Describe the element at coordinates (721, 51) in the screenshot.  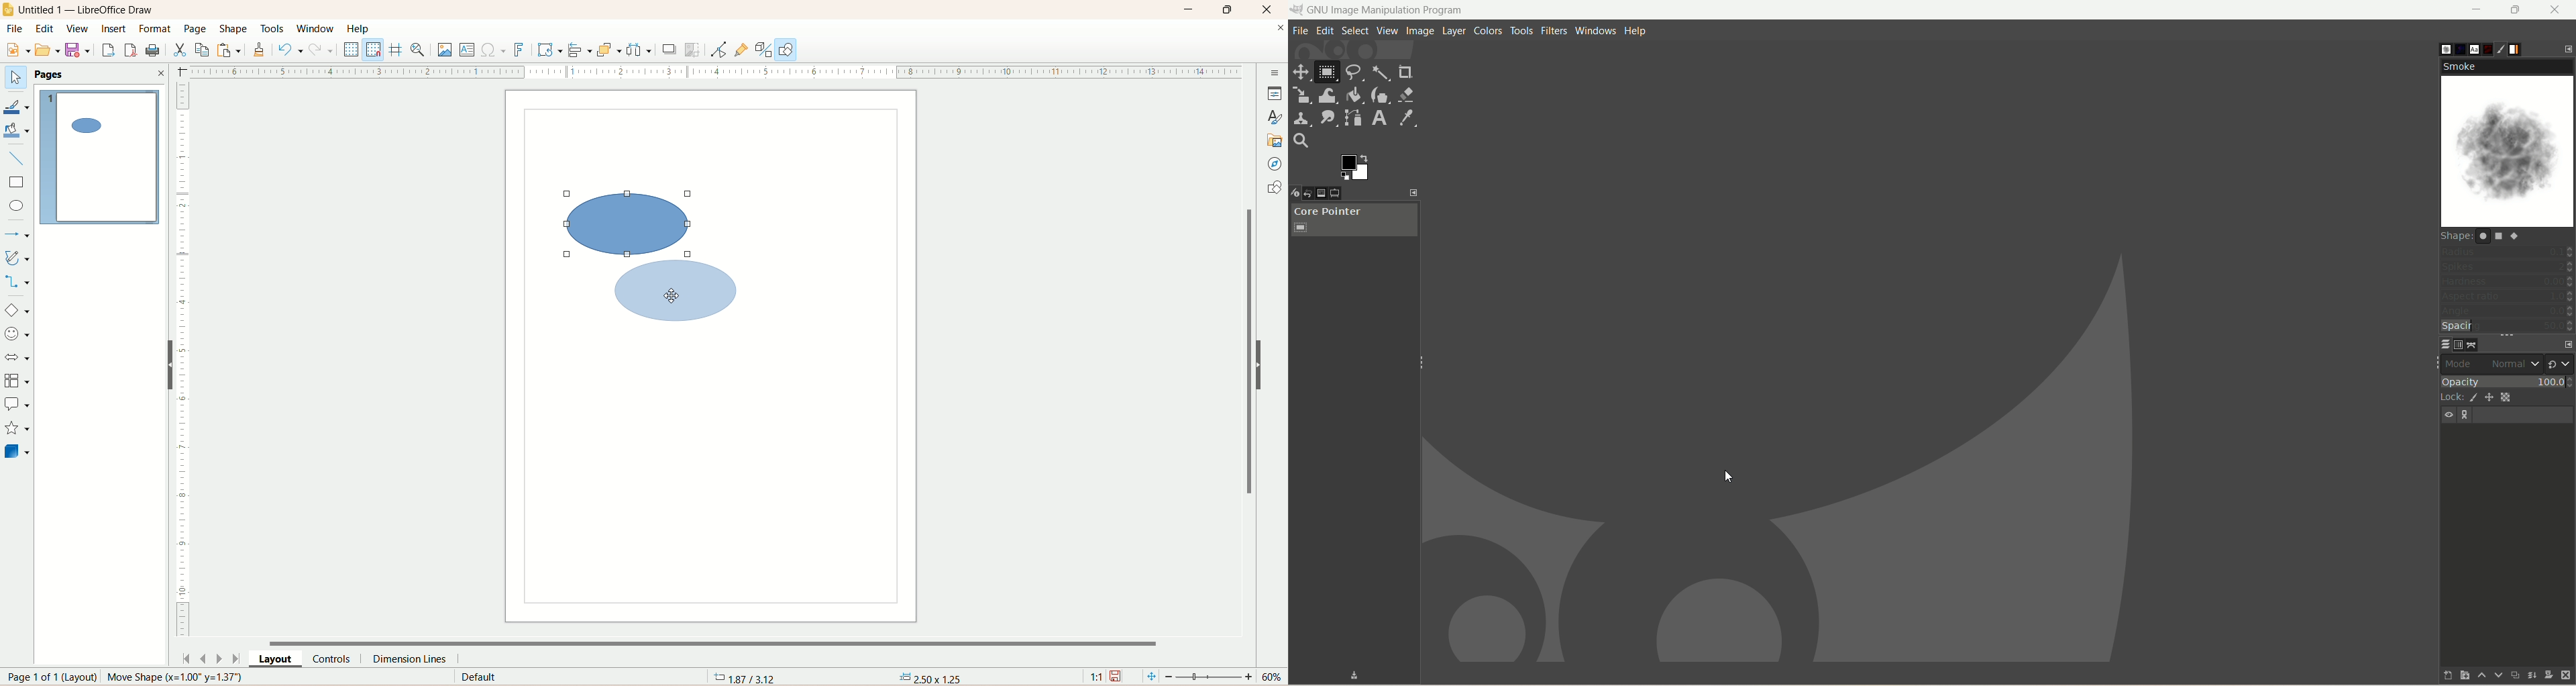
I see `point edit mode` at that location.